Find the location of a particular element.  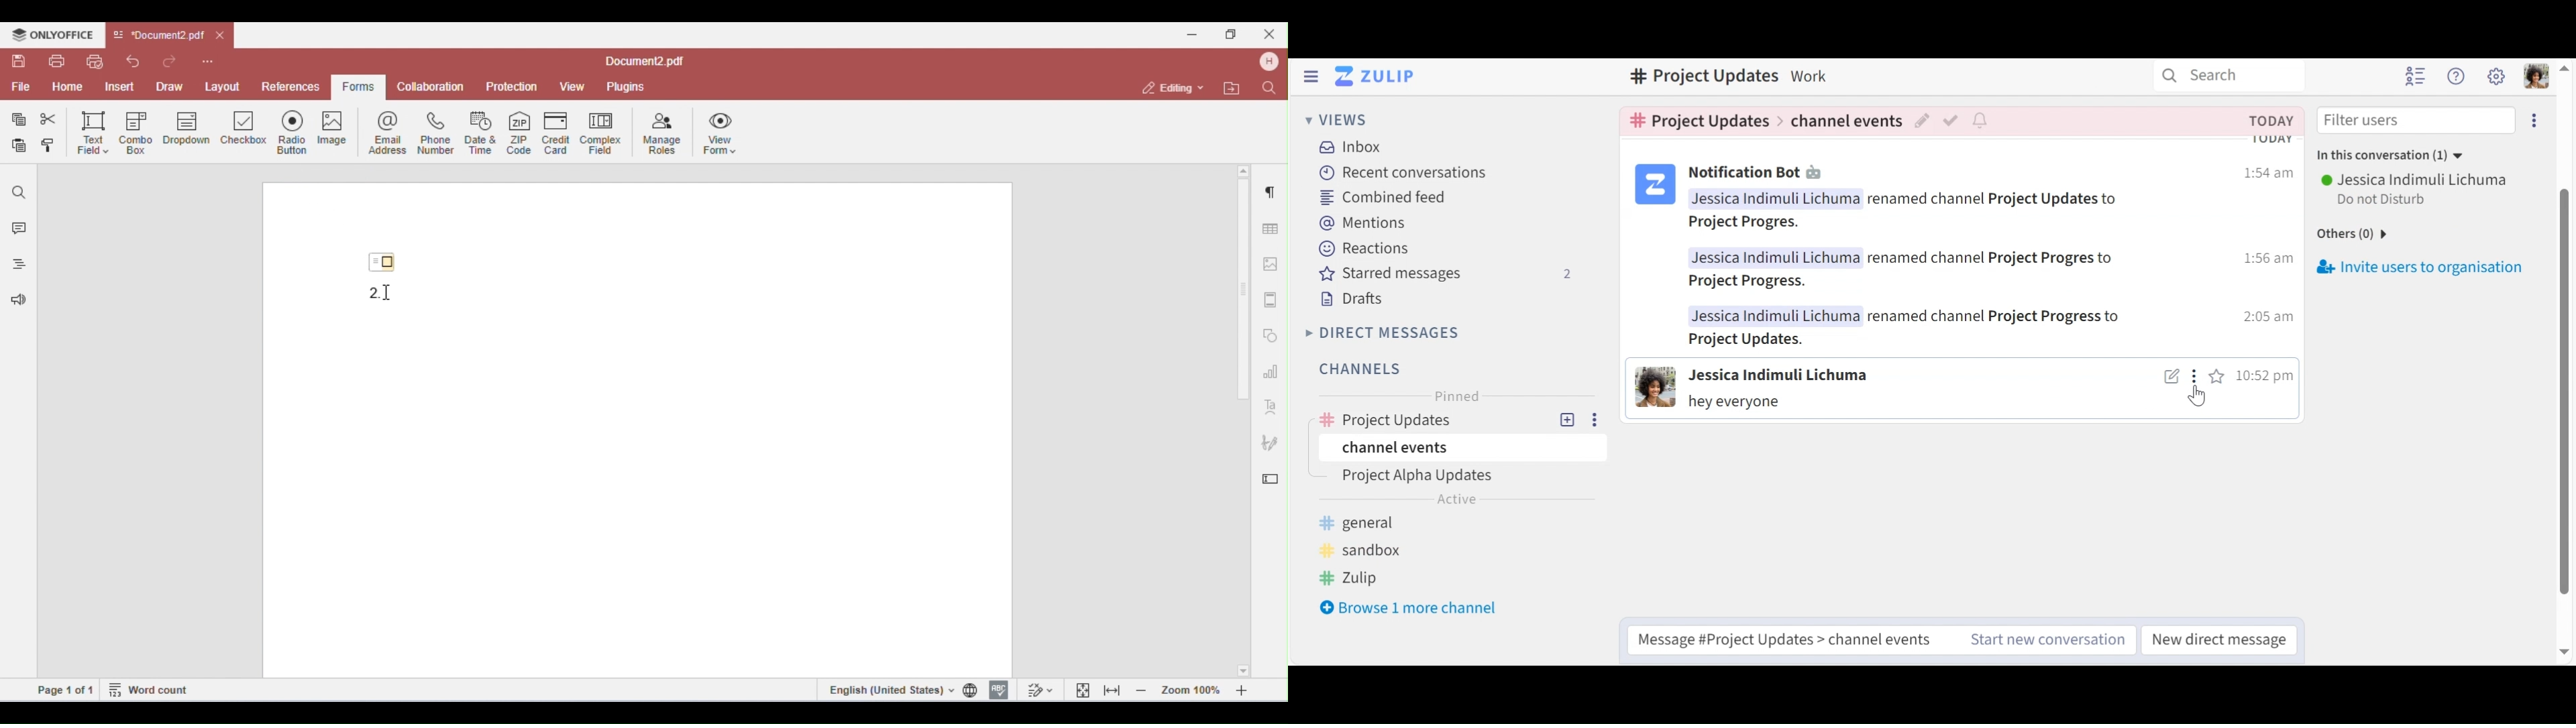

time is located at coordinates (2269, 261).